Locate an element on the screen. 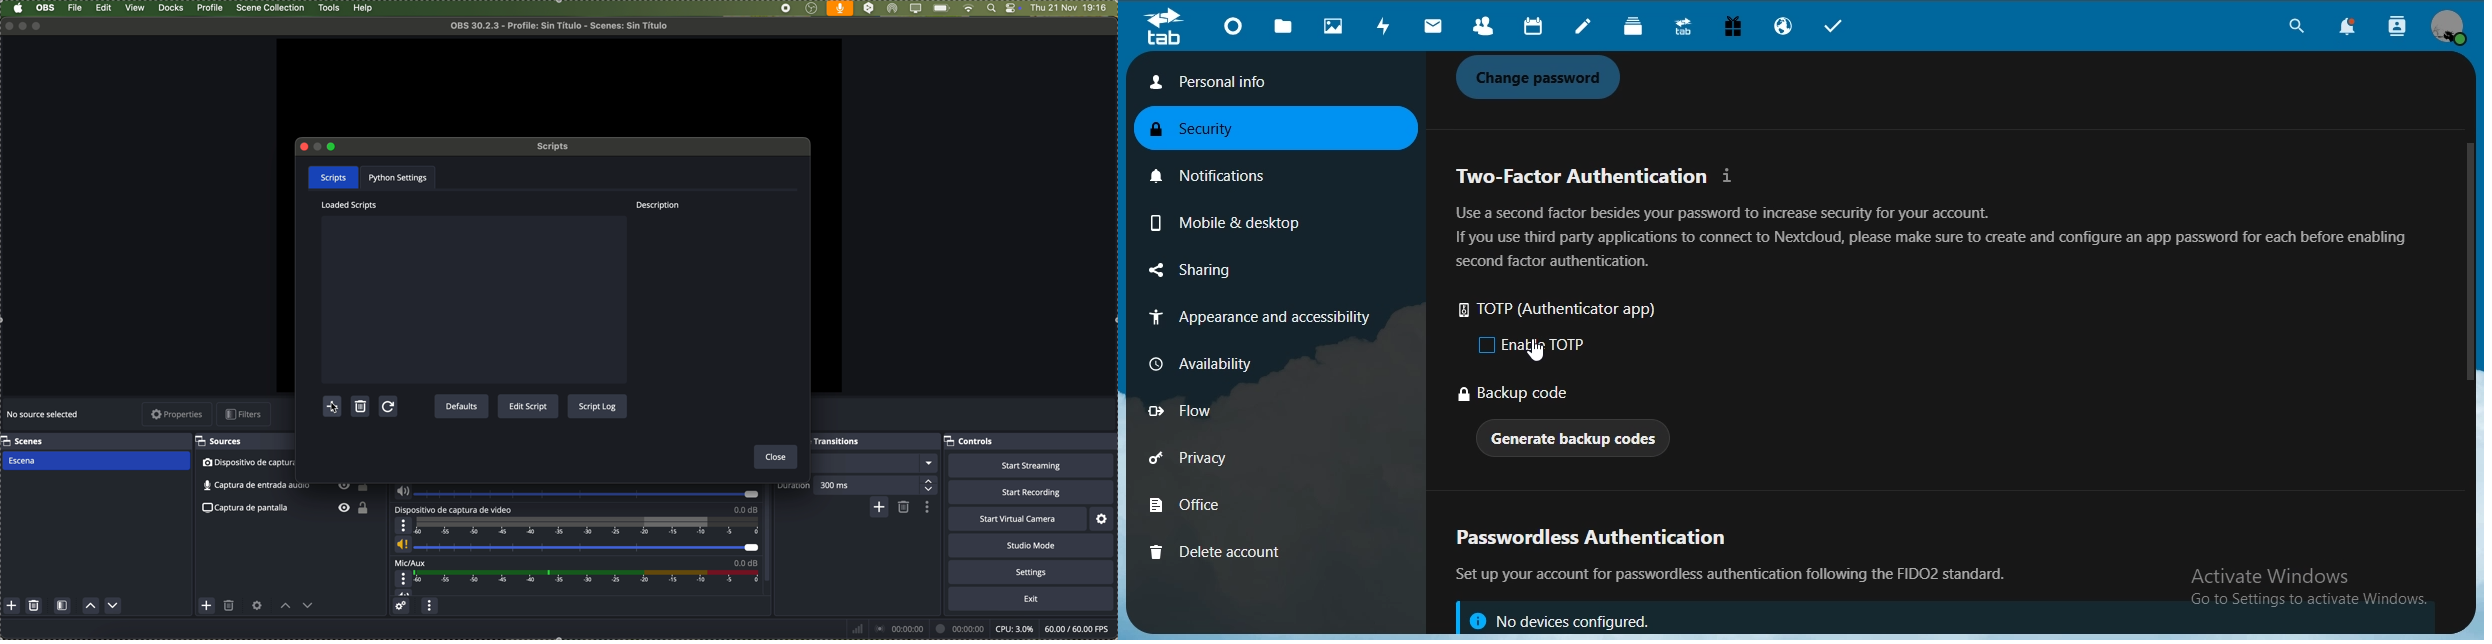 The width and height of the screenshot is (2492, 644). minimize program is located at coordinates (24, 26).